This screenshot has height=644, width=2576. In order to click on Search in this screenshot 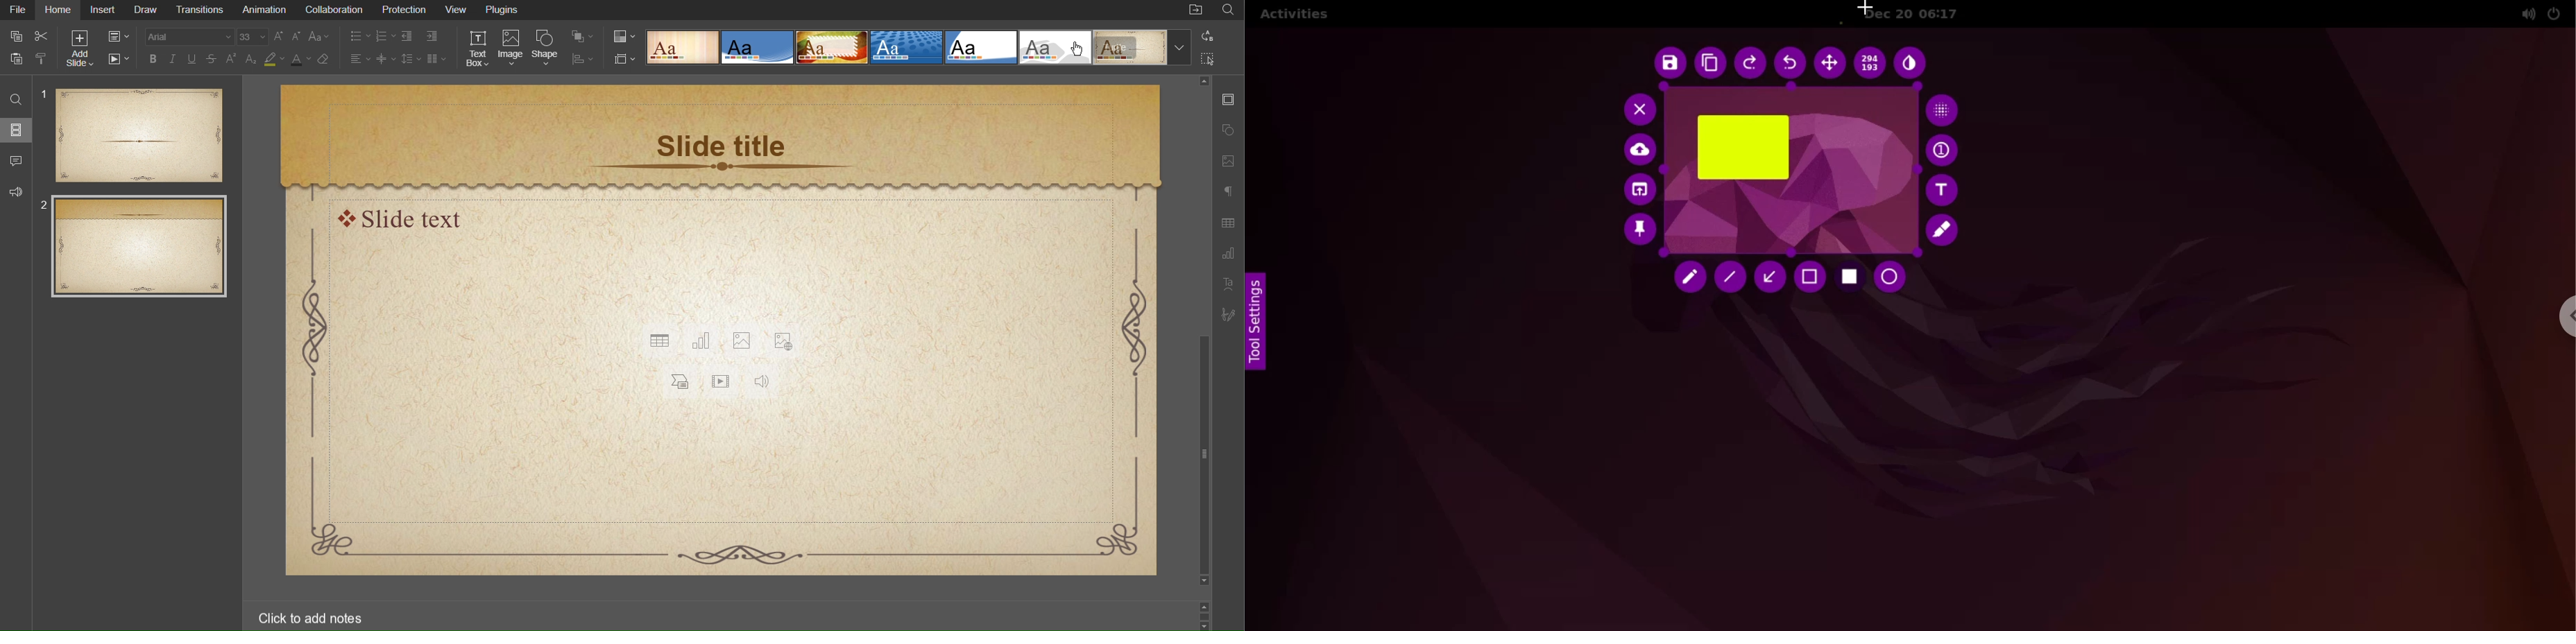, I will do `click(14, 98)`.